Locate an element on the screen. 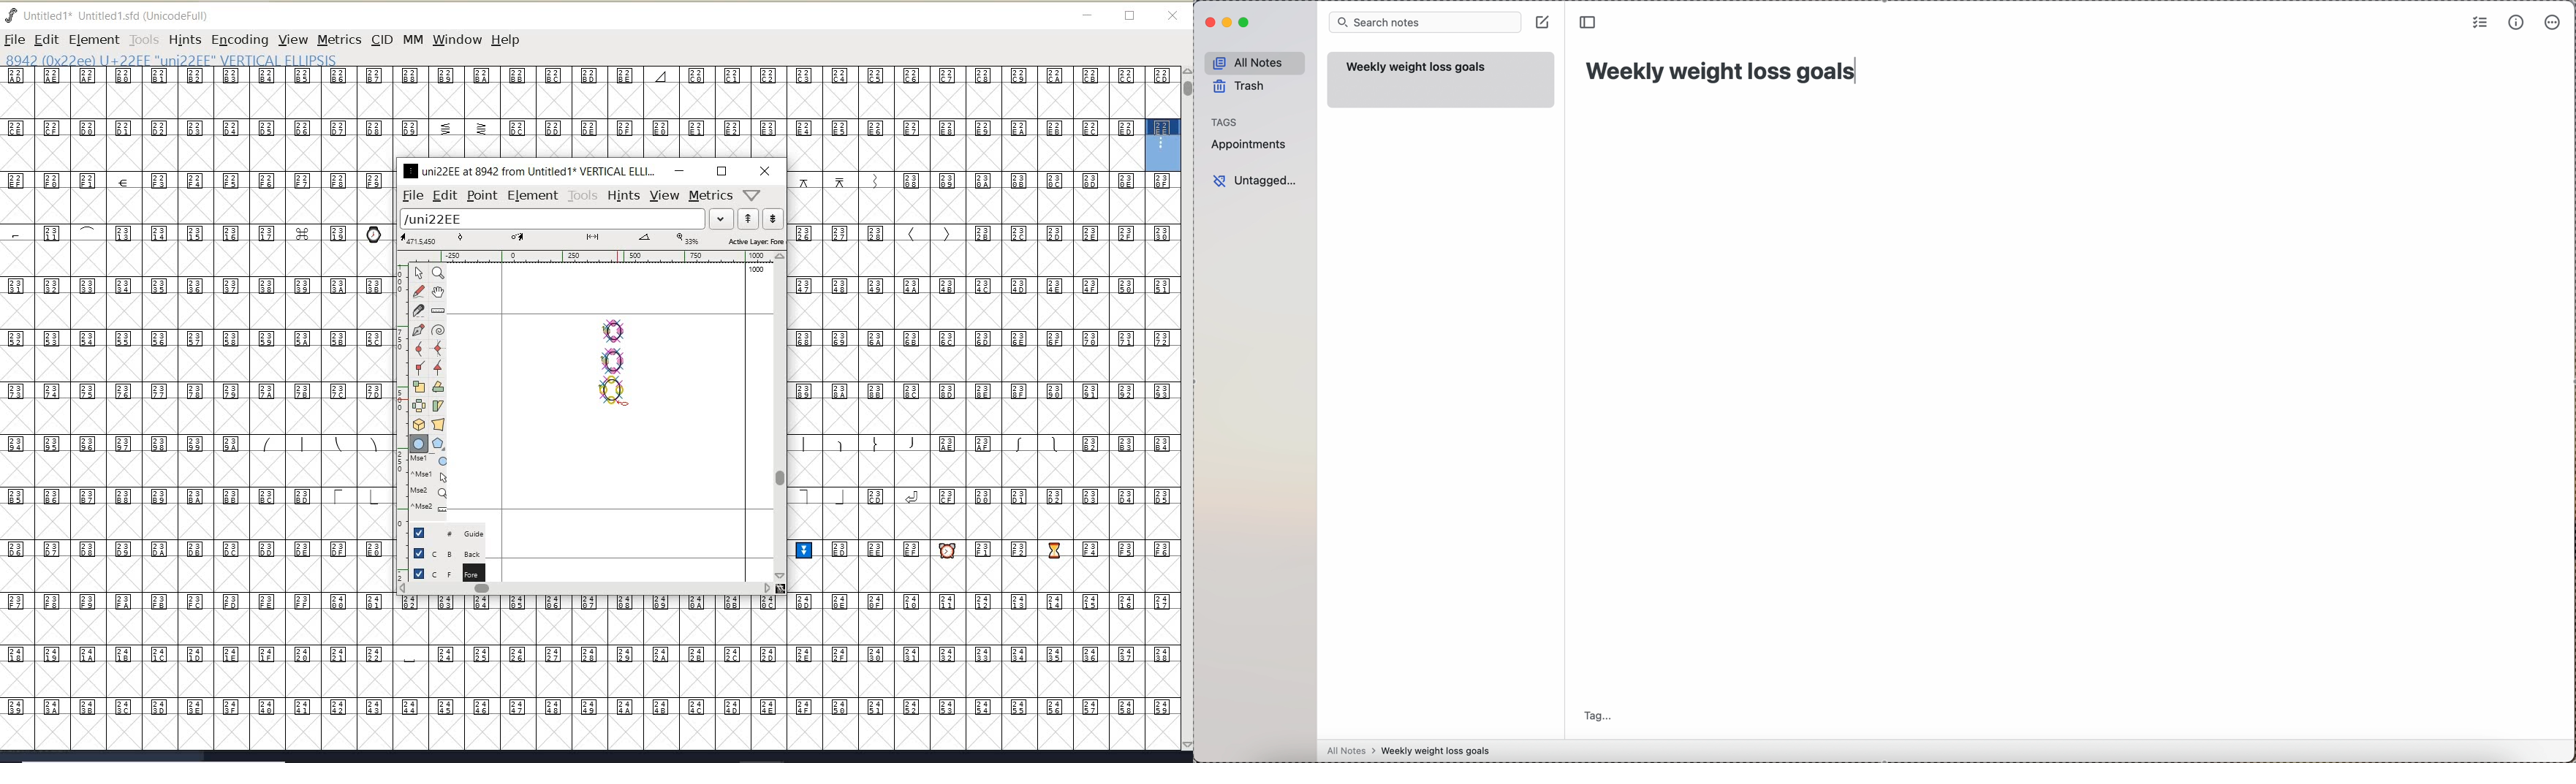  background is located at coordinates (450, 553).